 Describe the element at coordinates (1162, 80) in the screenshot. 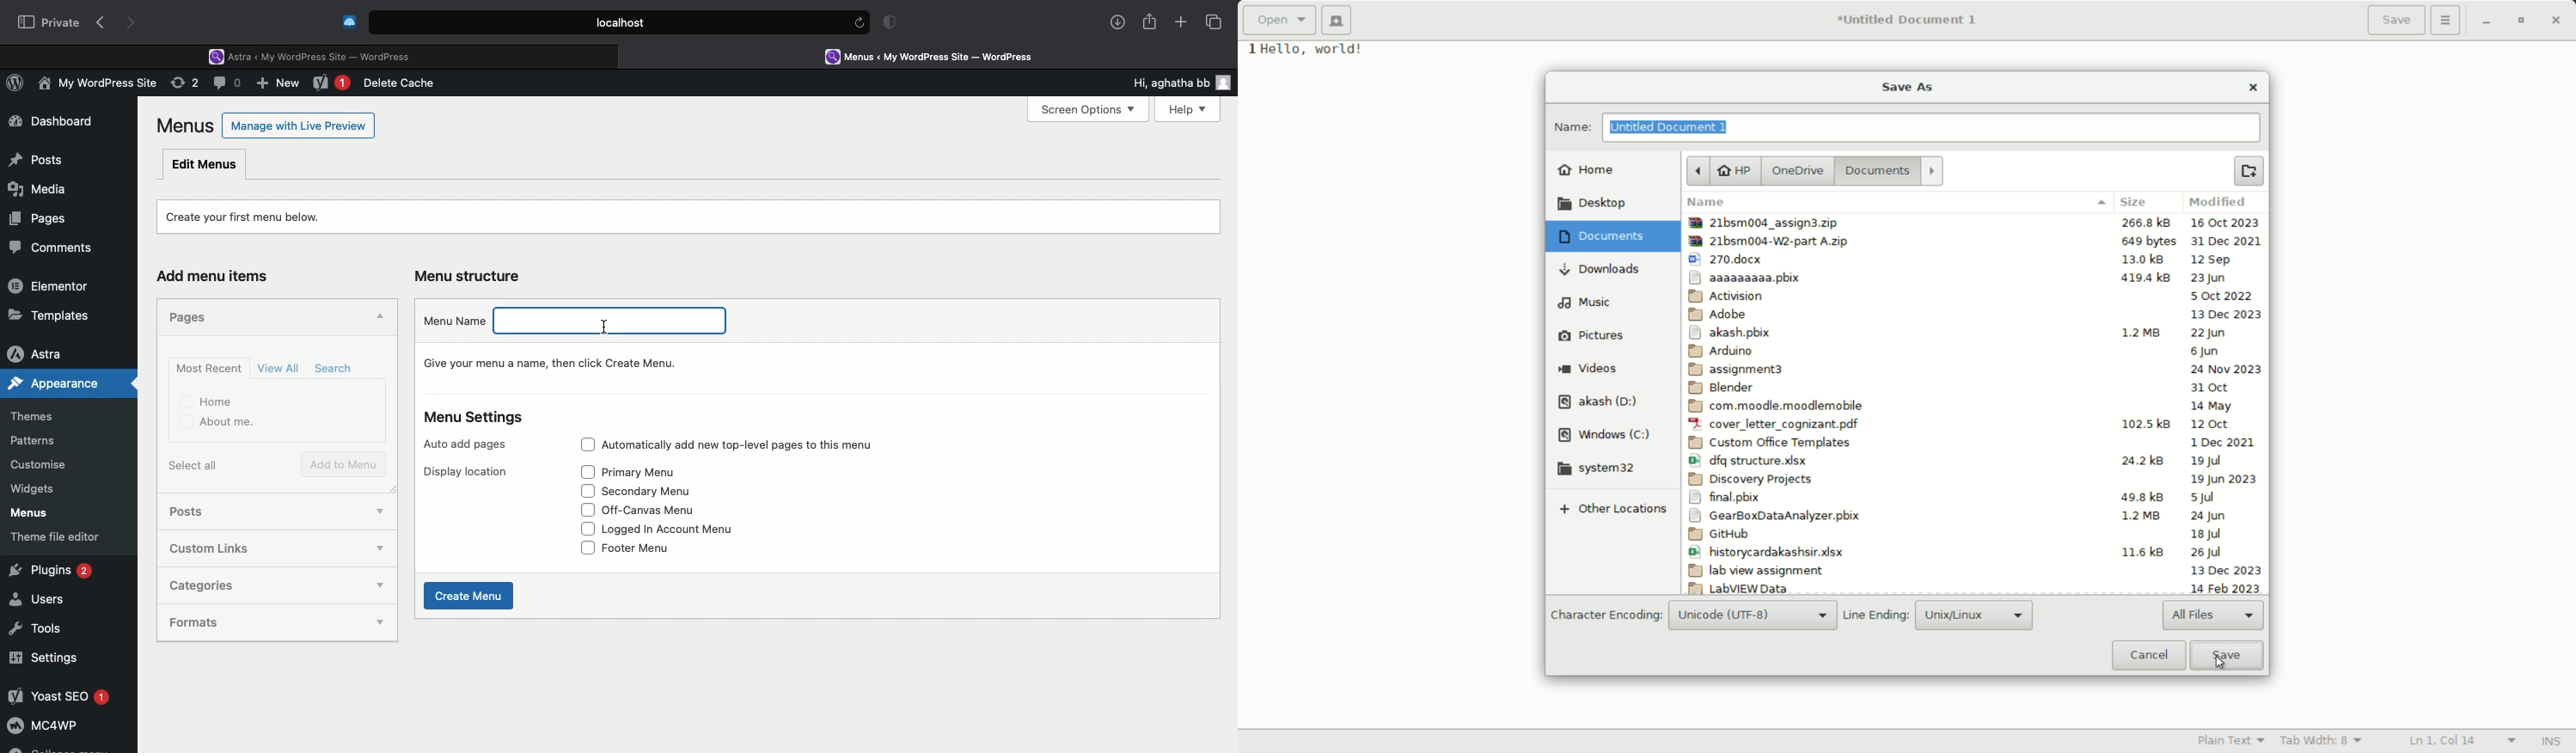

I see `Hi, aghatha bb` at that location.